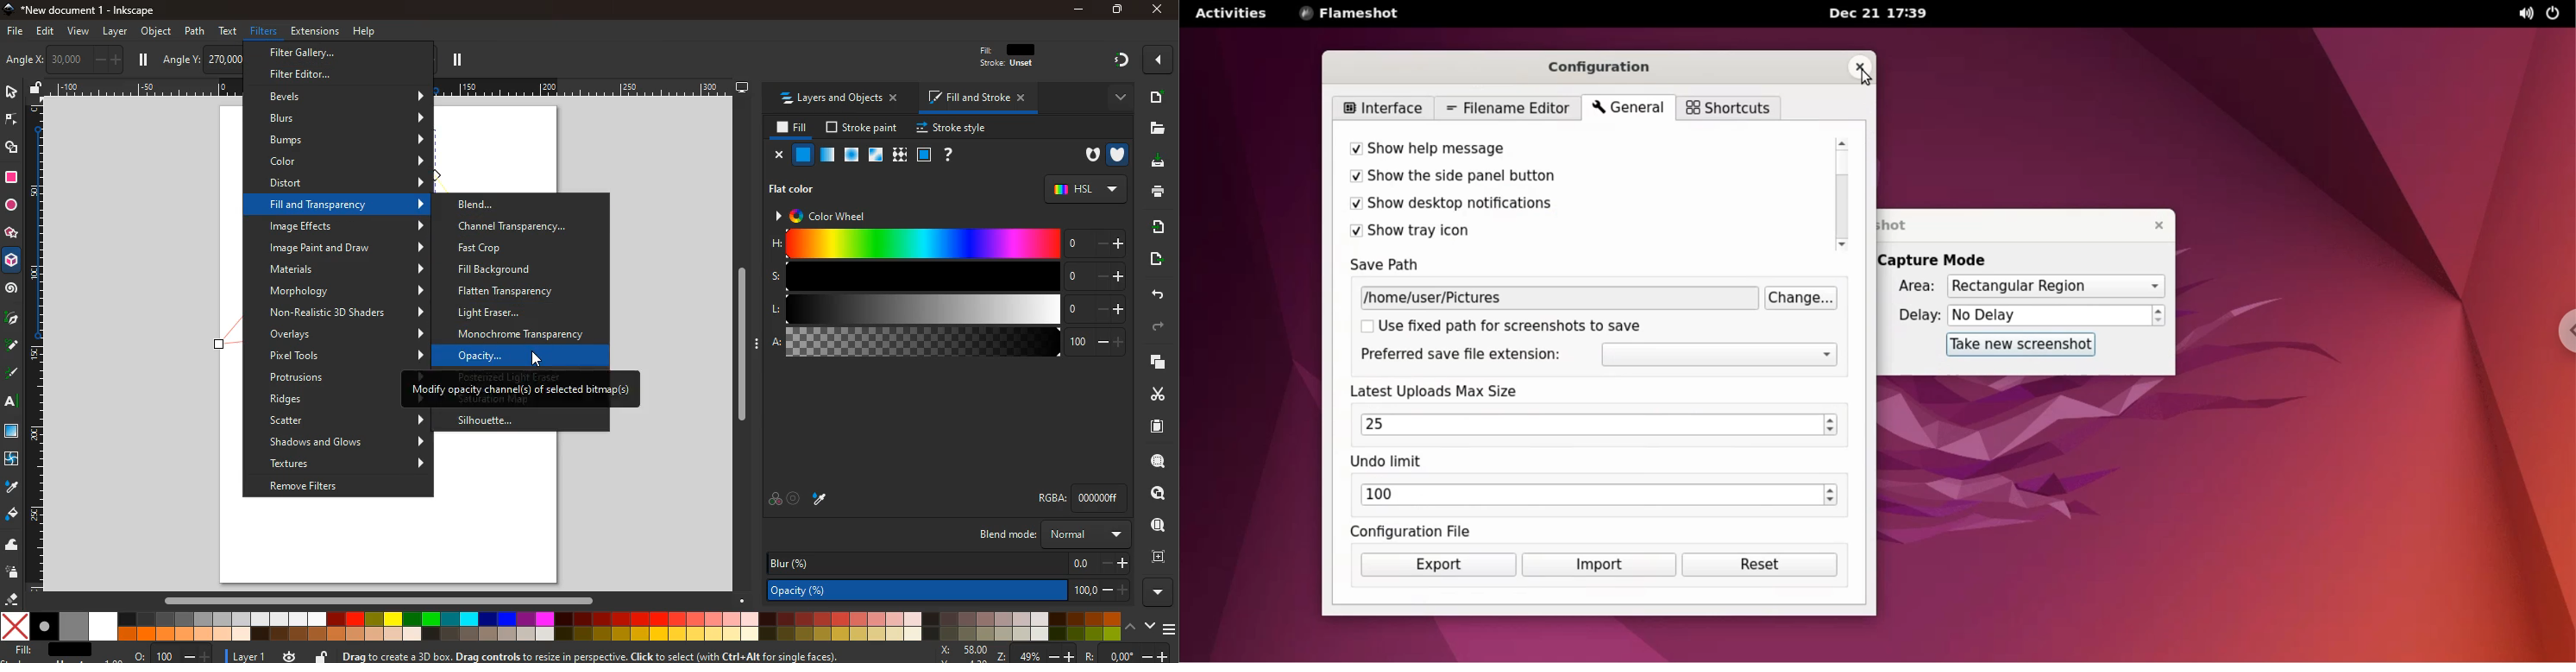 The image size is (2576, 672). I want to click on overlays, so click(345, 334).